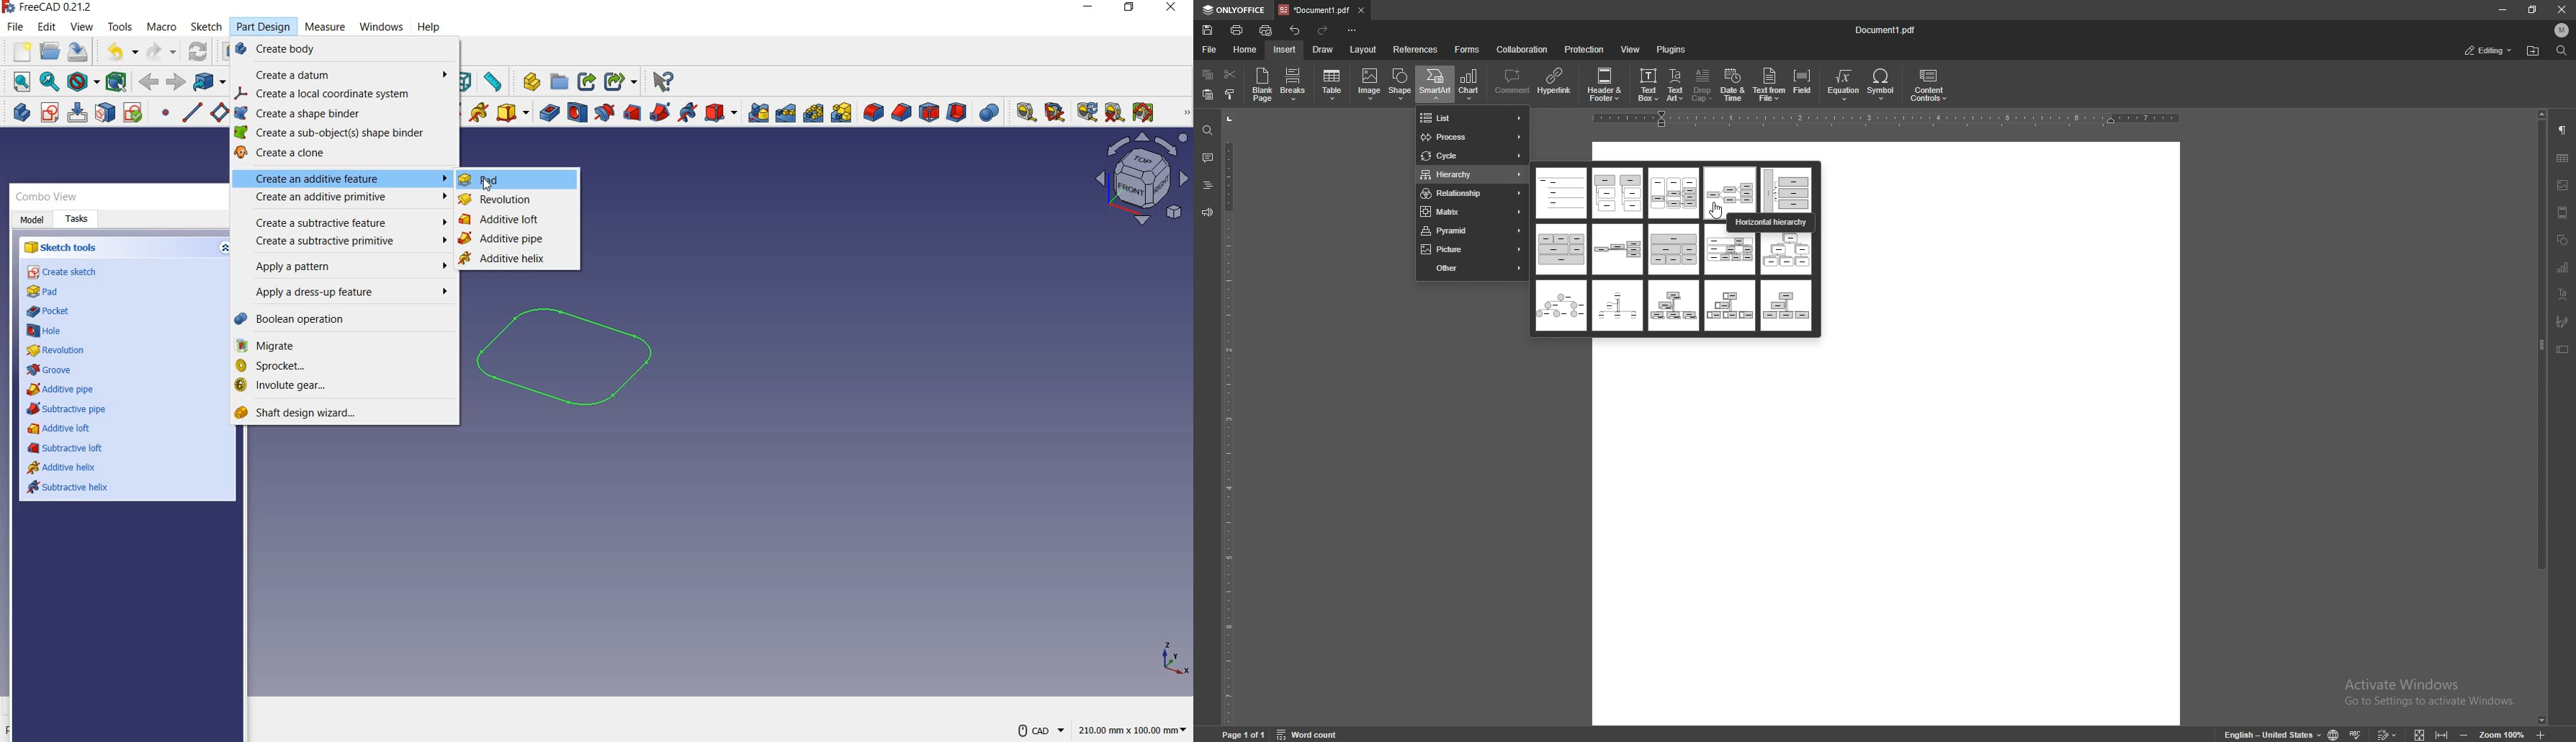 This screenshot has width=2576, height=756. Describe the element at coordinates (2561, 50) in the screenshot. I see `find` at that location.